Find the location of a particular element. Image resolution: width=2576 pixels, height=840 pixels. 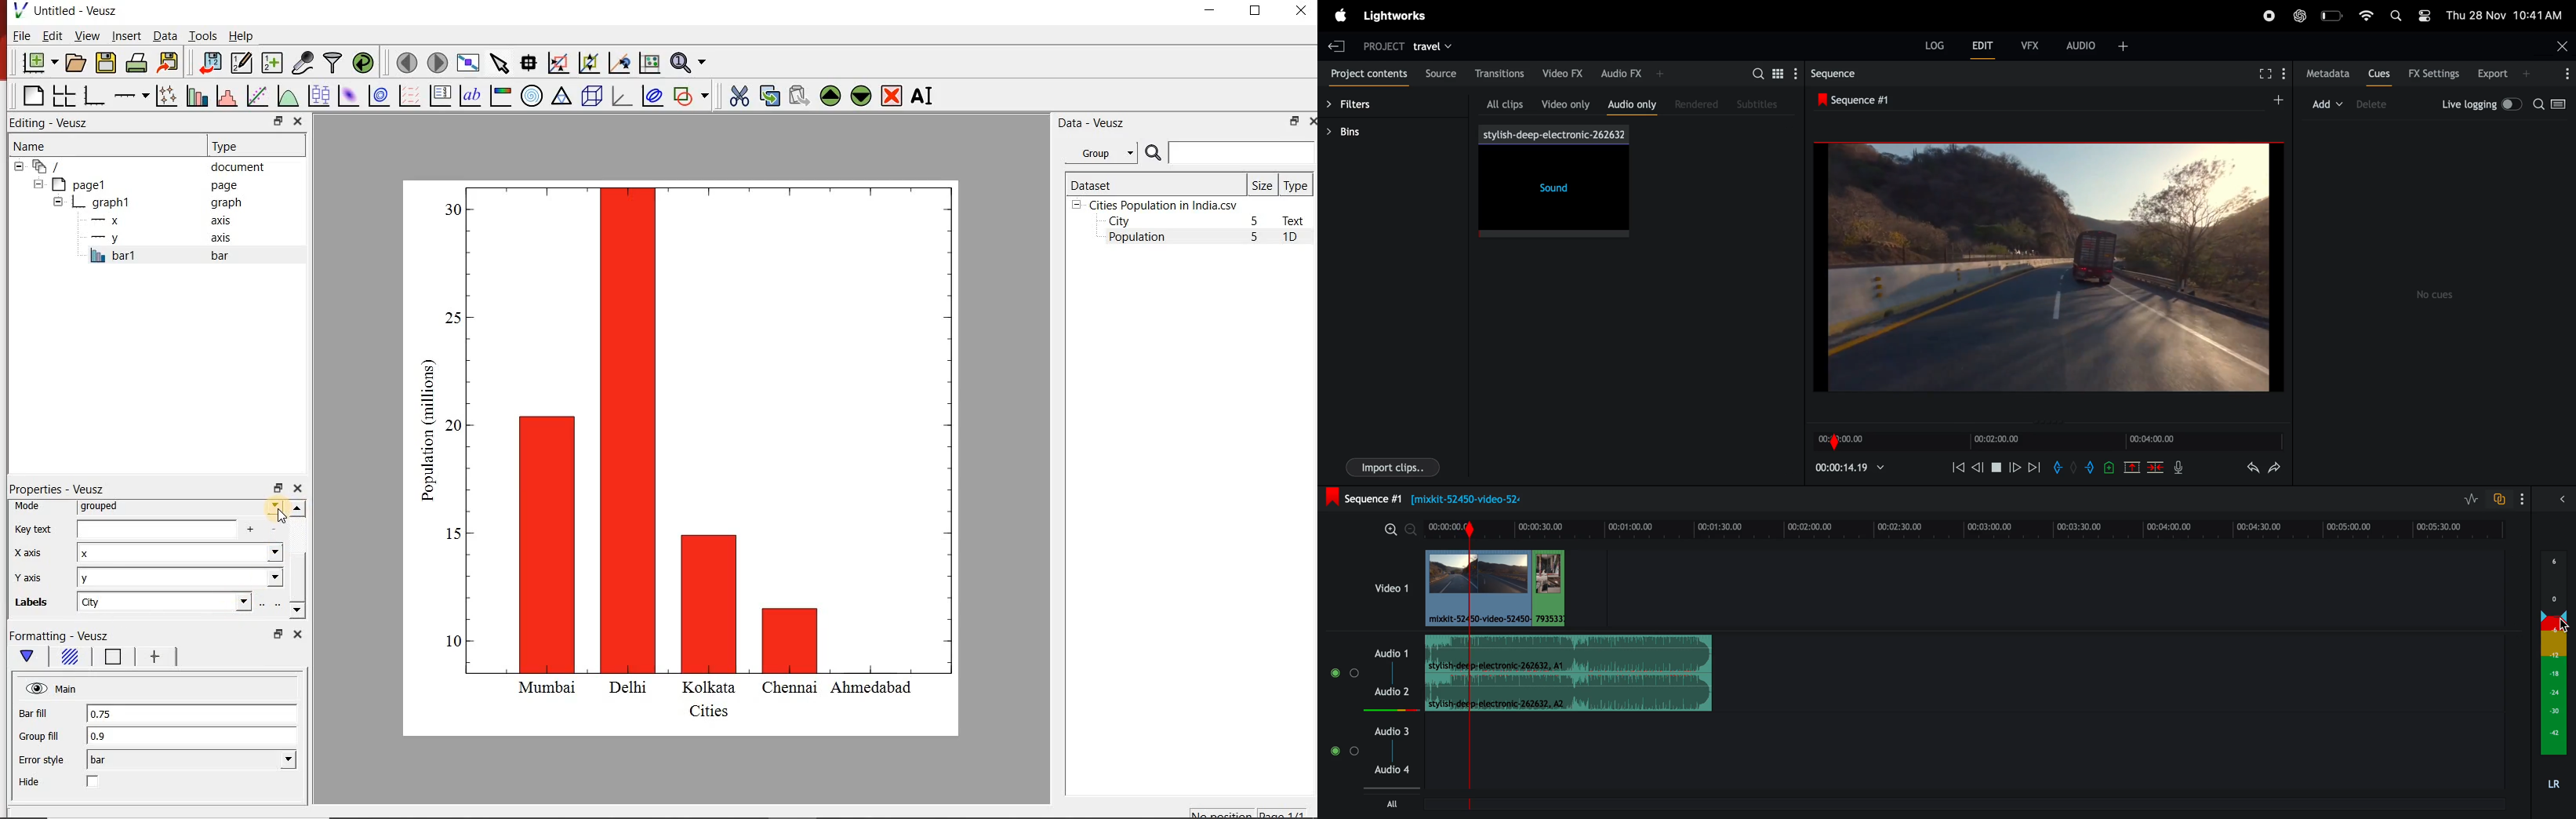

play time is located at coordinates (1853, 470).